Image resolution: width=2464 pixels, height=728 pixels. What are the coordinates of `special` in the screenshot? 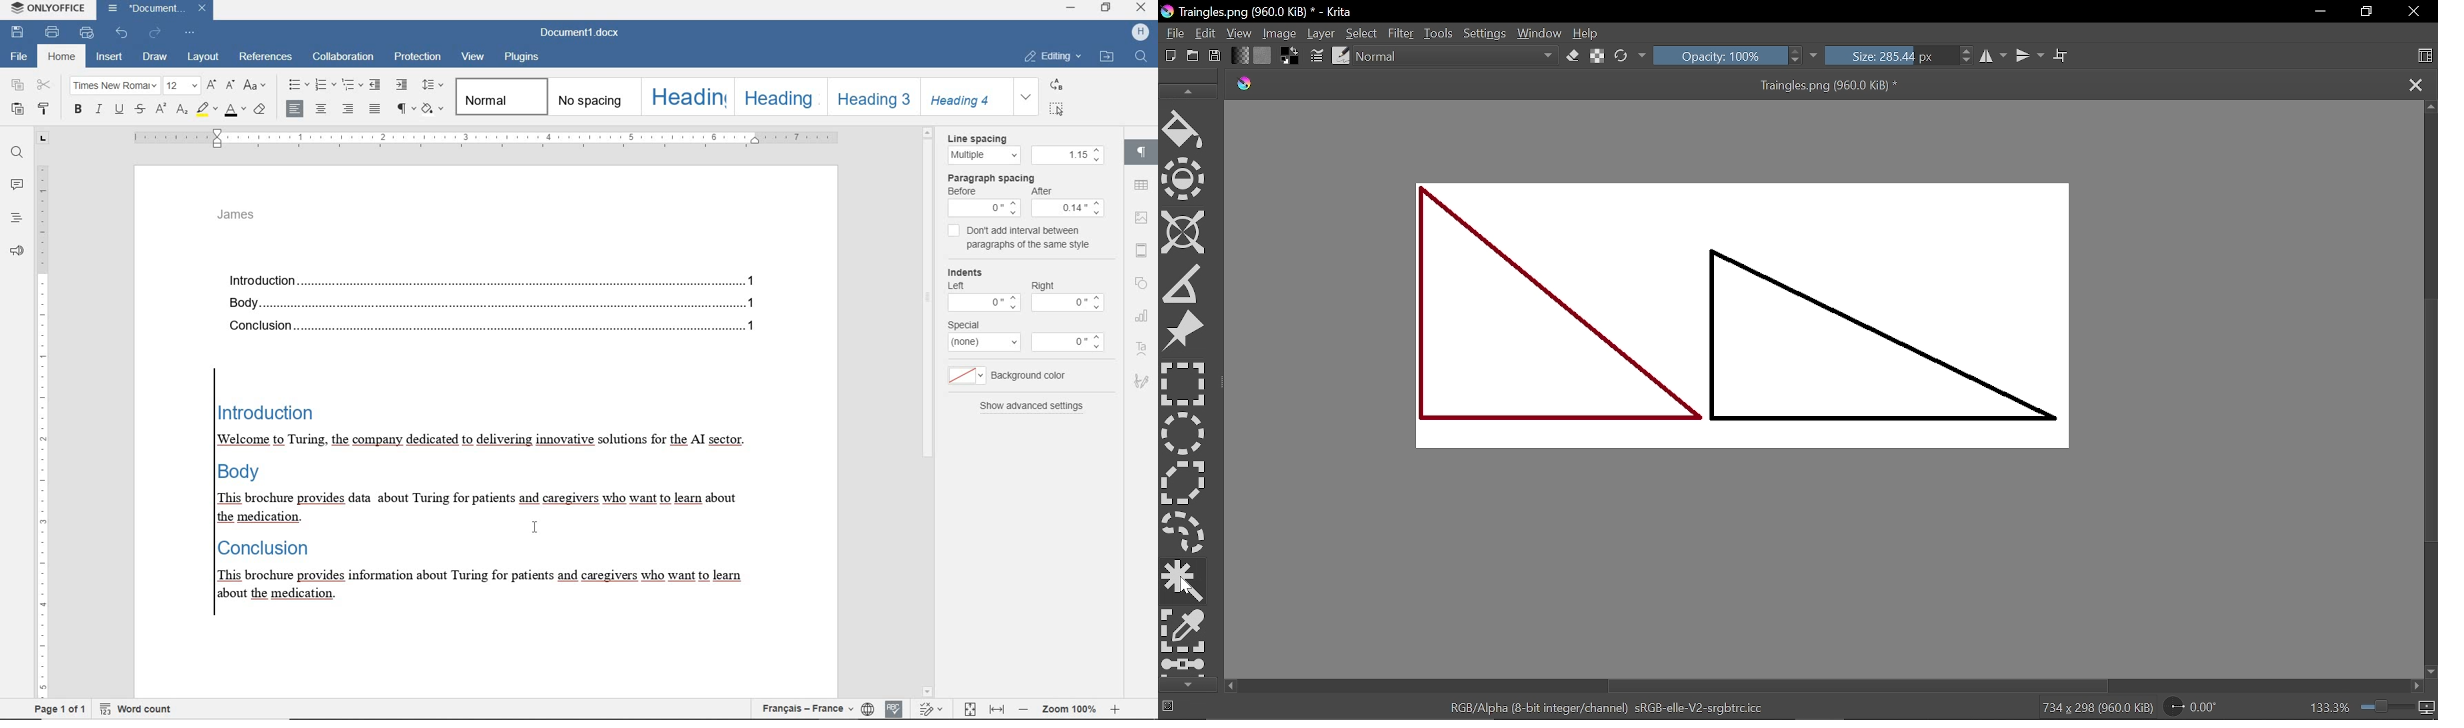 It's located at (965, 324).